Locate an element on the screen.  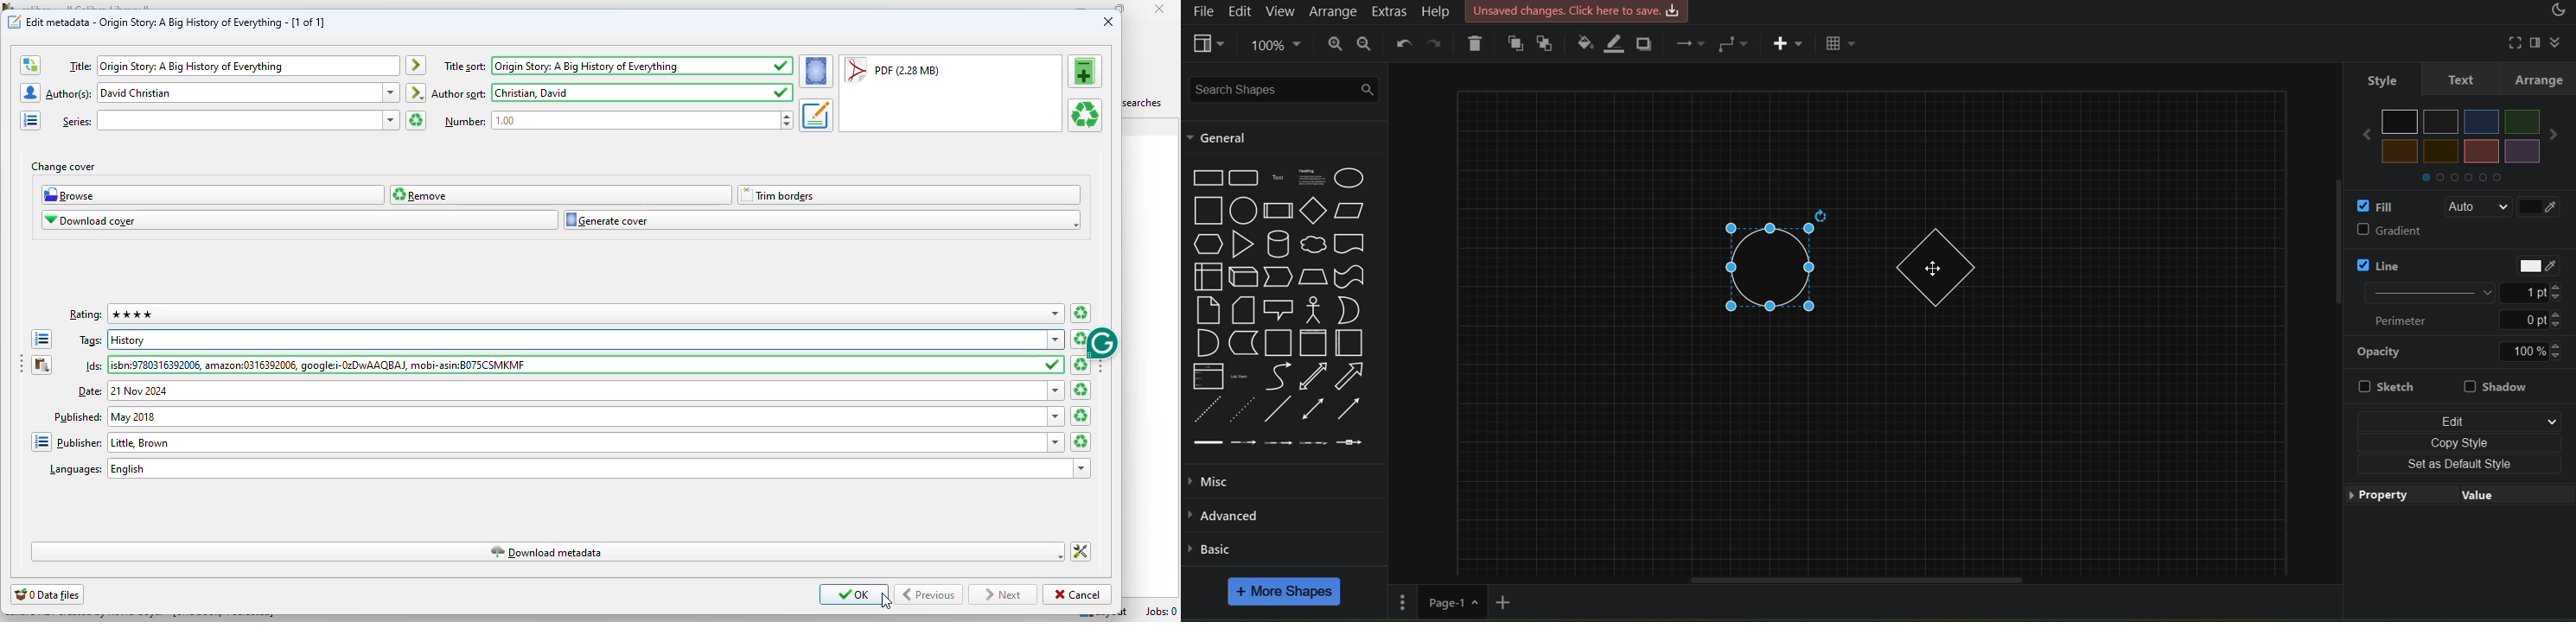
to back is located at coordinates (1549, 45).